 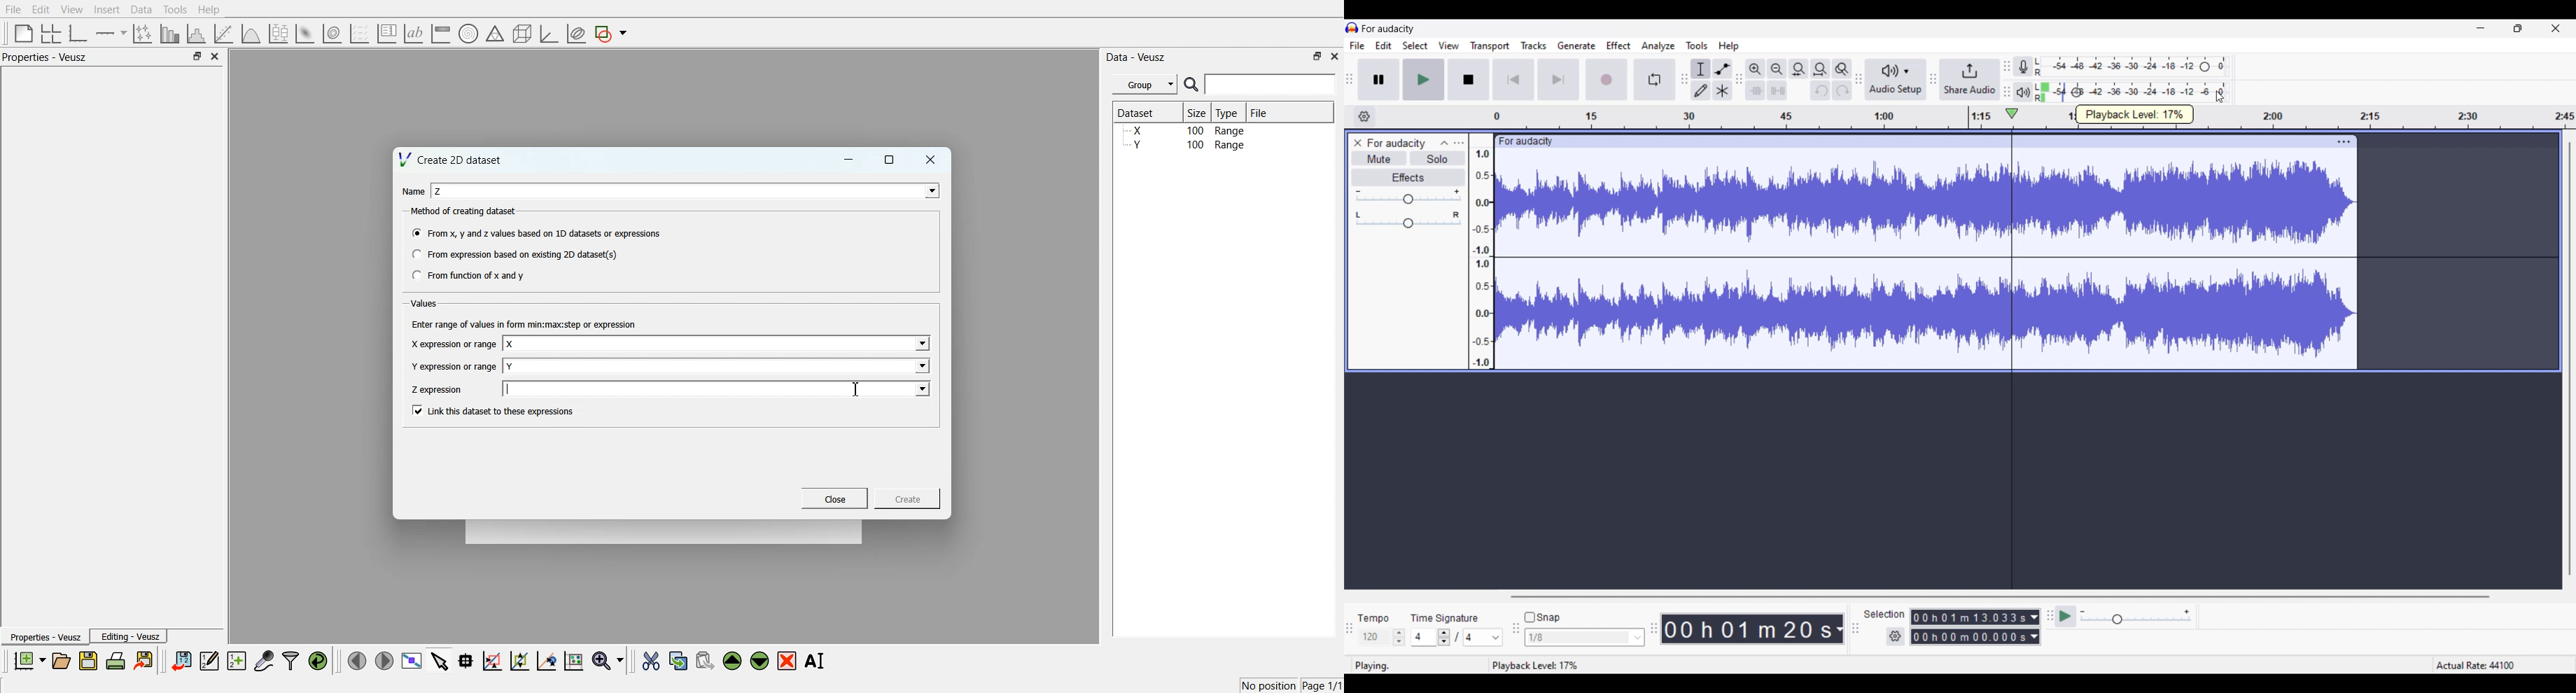 What do you see at coordinates (45, 57) in the screenshot?
I see `Properties - Veusz` at bounding box center [45, 57].